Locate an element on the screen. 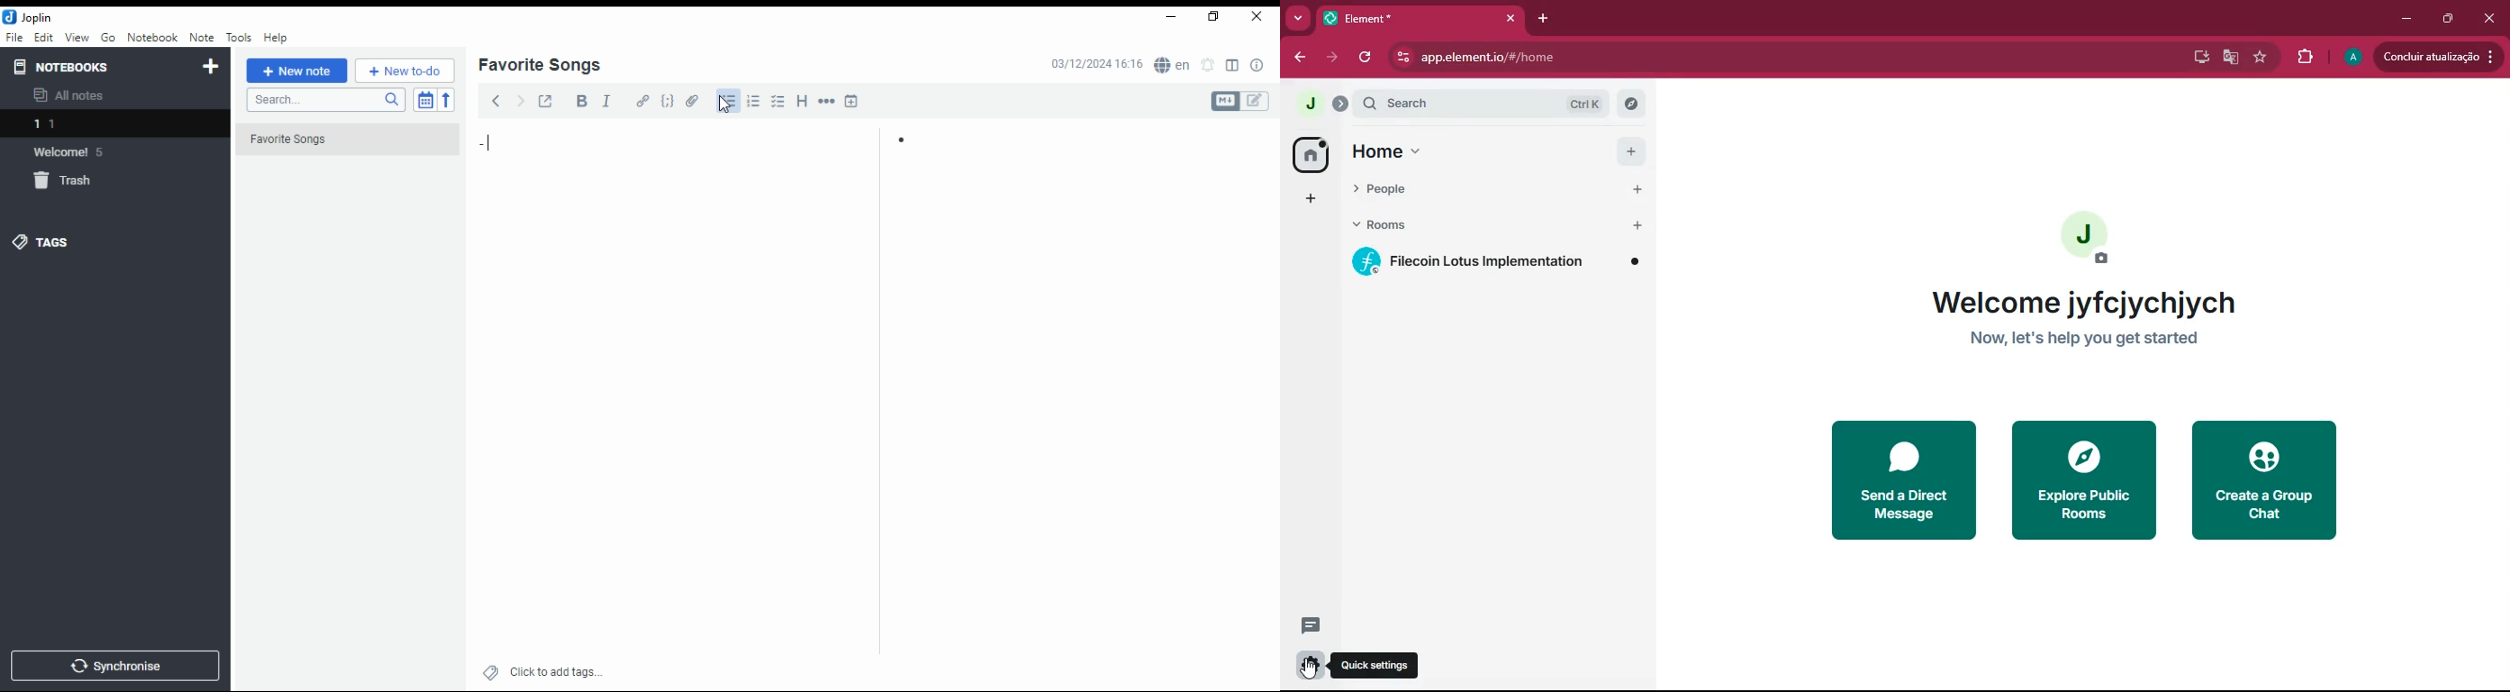 The image size is (2520, 700). toggle editors is located at coordinates (1240, 101).